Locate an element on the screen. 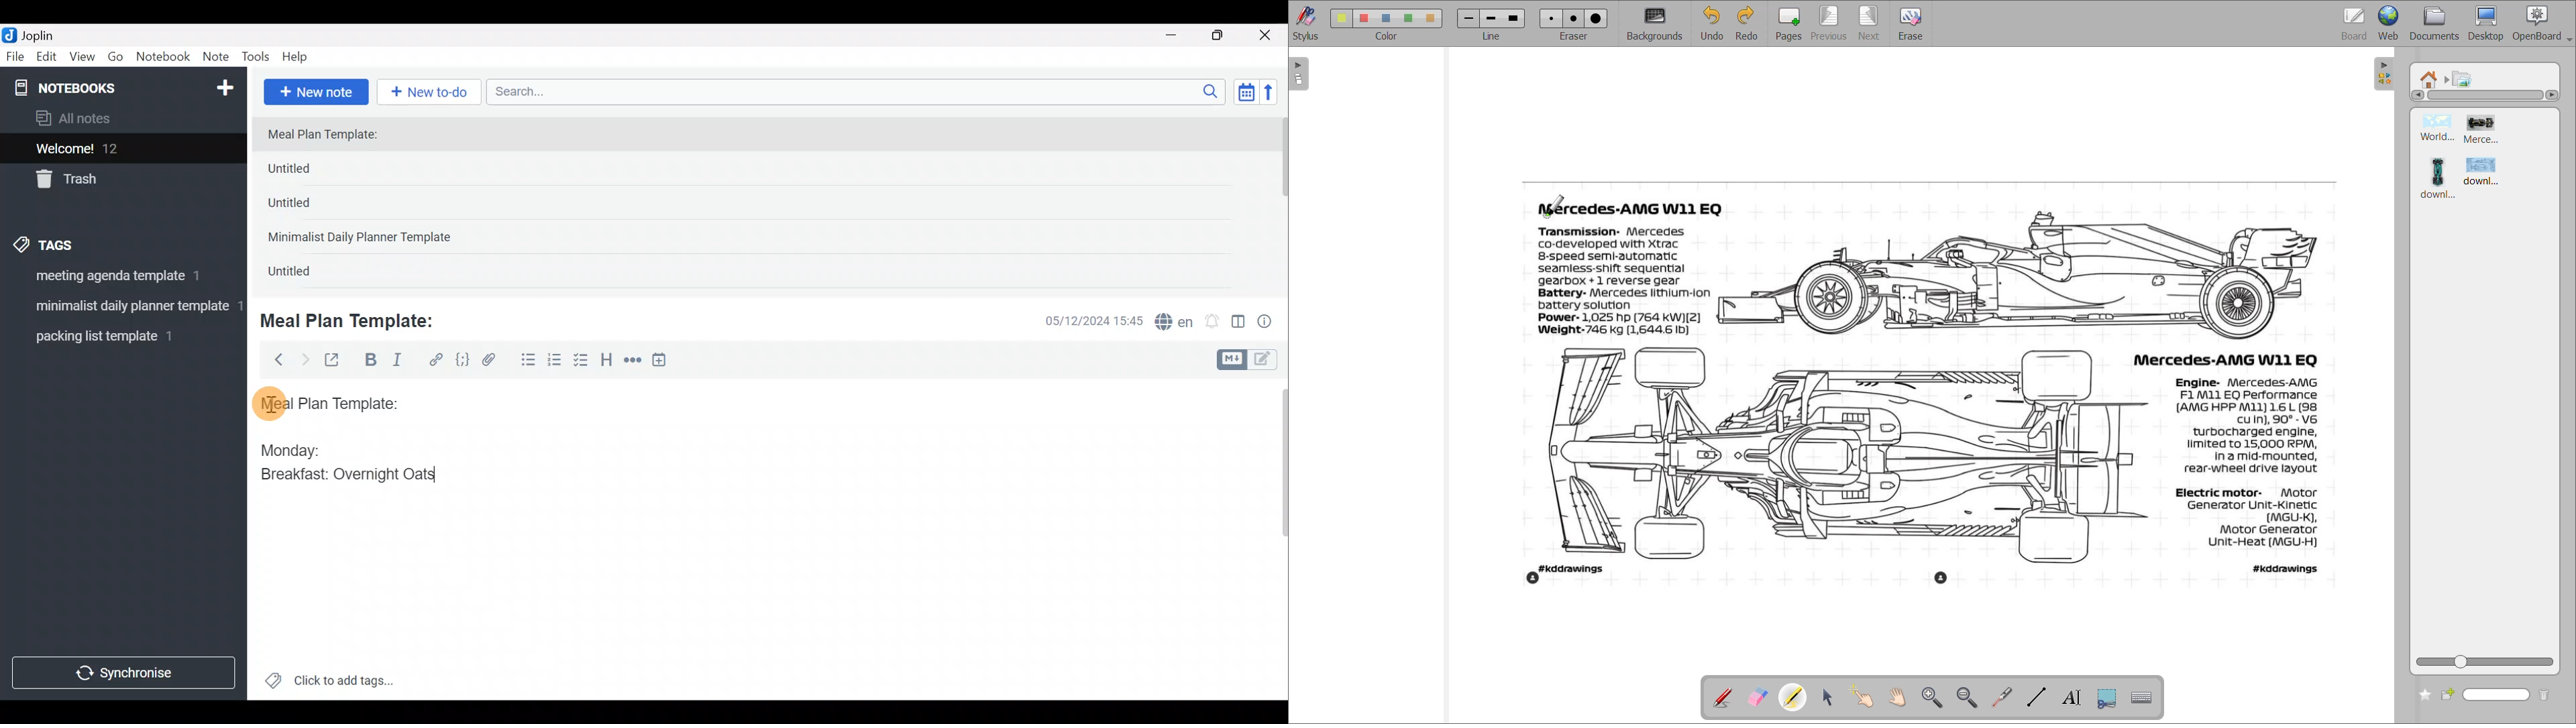 Image resolution: width=2576 pixels, height=728 pixels. Reverse sort is located at coordinates (1275, 96).